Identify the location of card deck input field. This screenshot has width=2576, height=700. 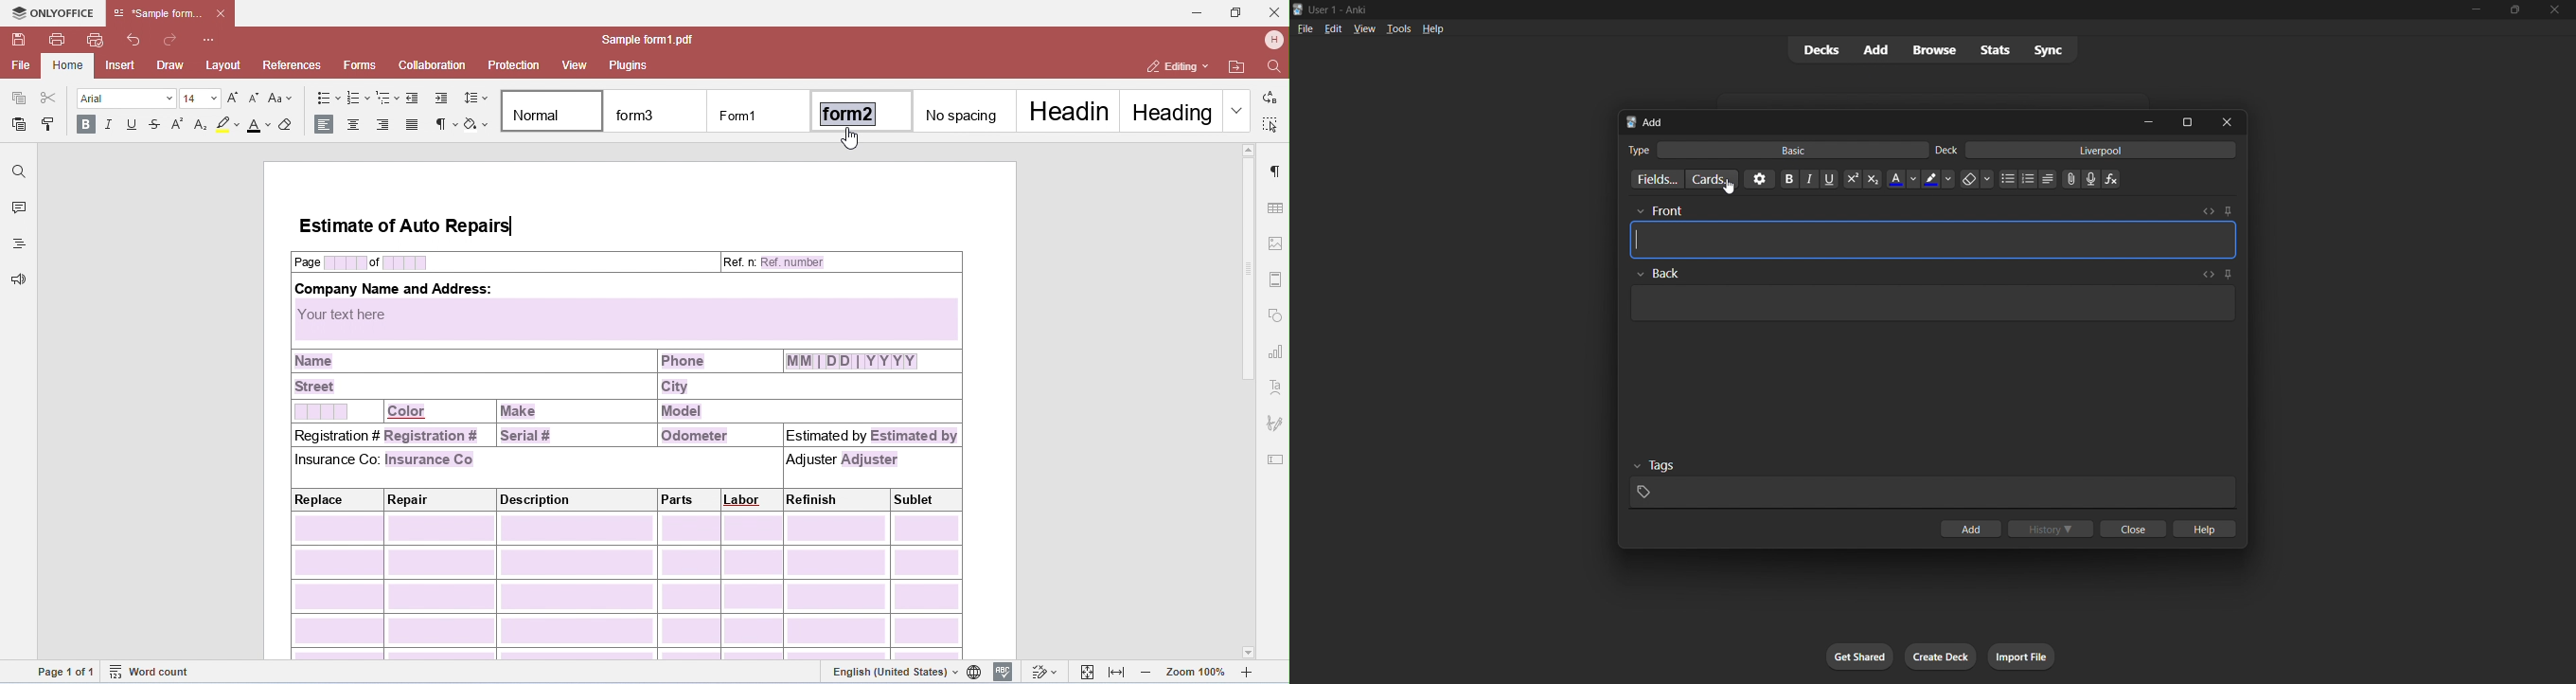
(2088, 150).